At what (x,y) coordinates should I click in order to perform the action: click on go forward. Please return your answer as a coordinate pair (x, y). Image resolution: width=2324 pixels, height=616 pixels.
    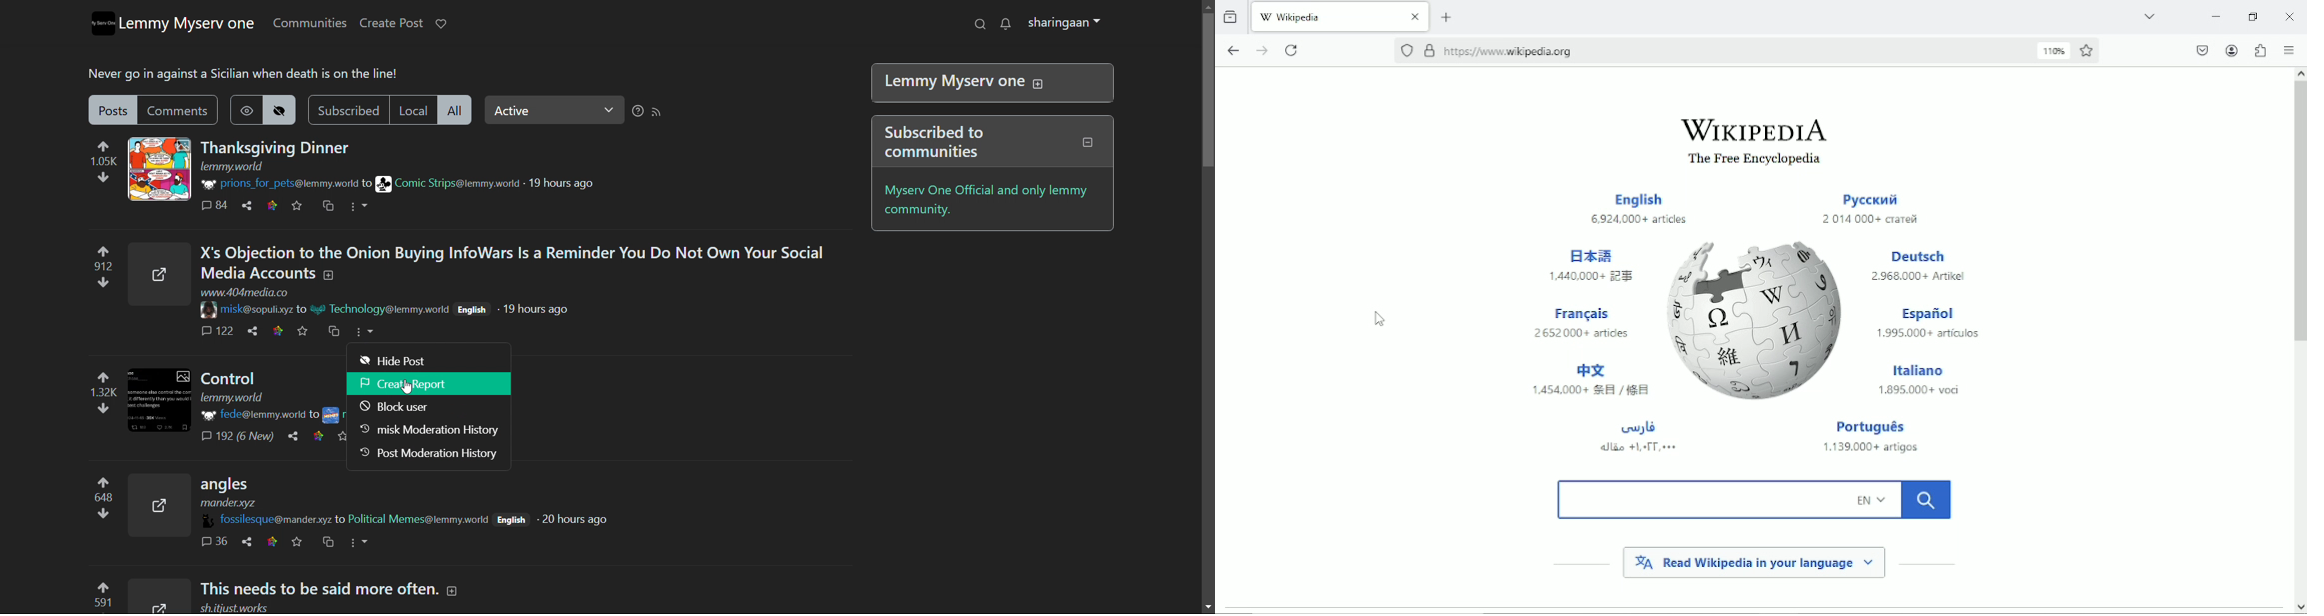
    Looking at the image, I should click on (1261, 51).